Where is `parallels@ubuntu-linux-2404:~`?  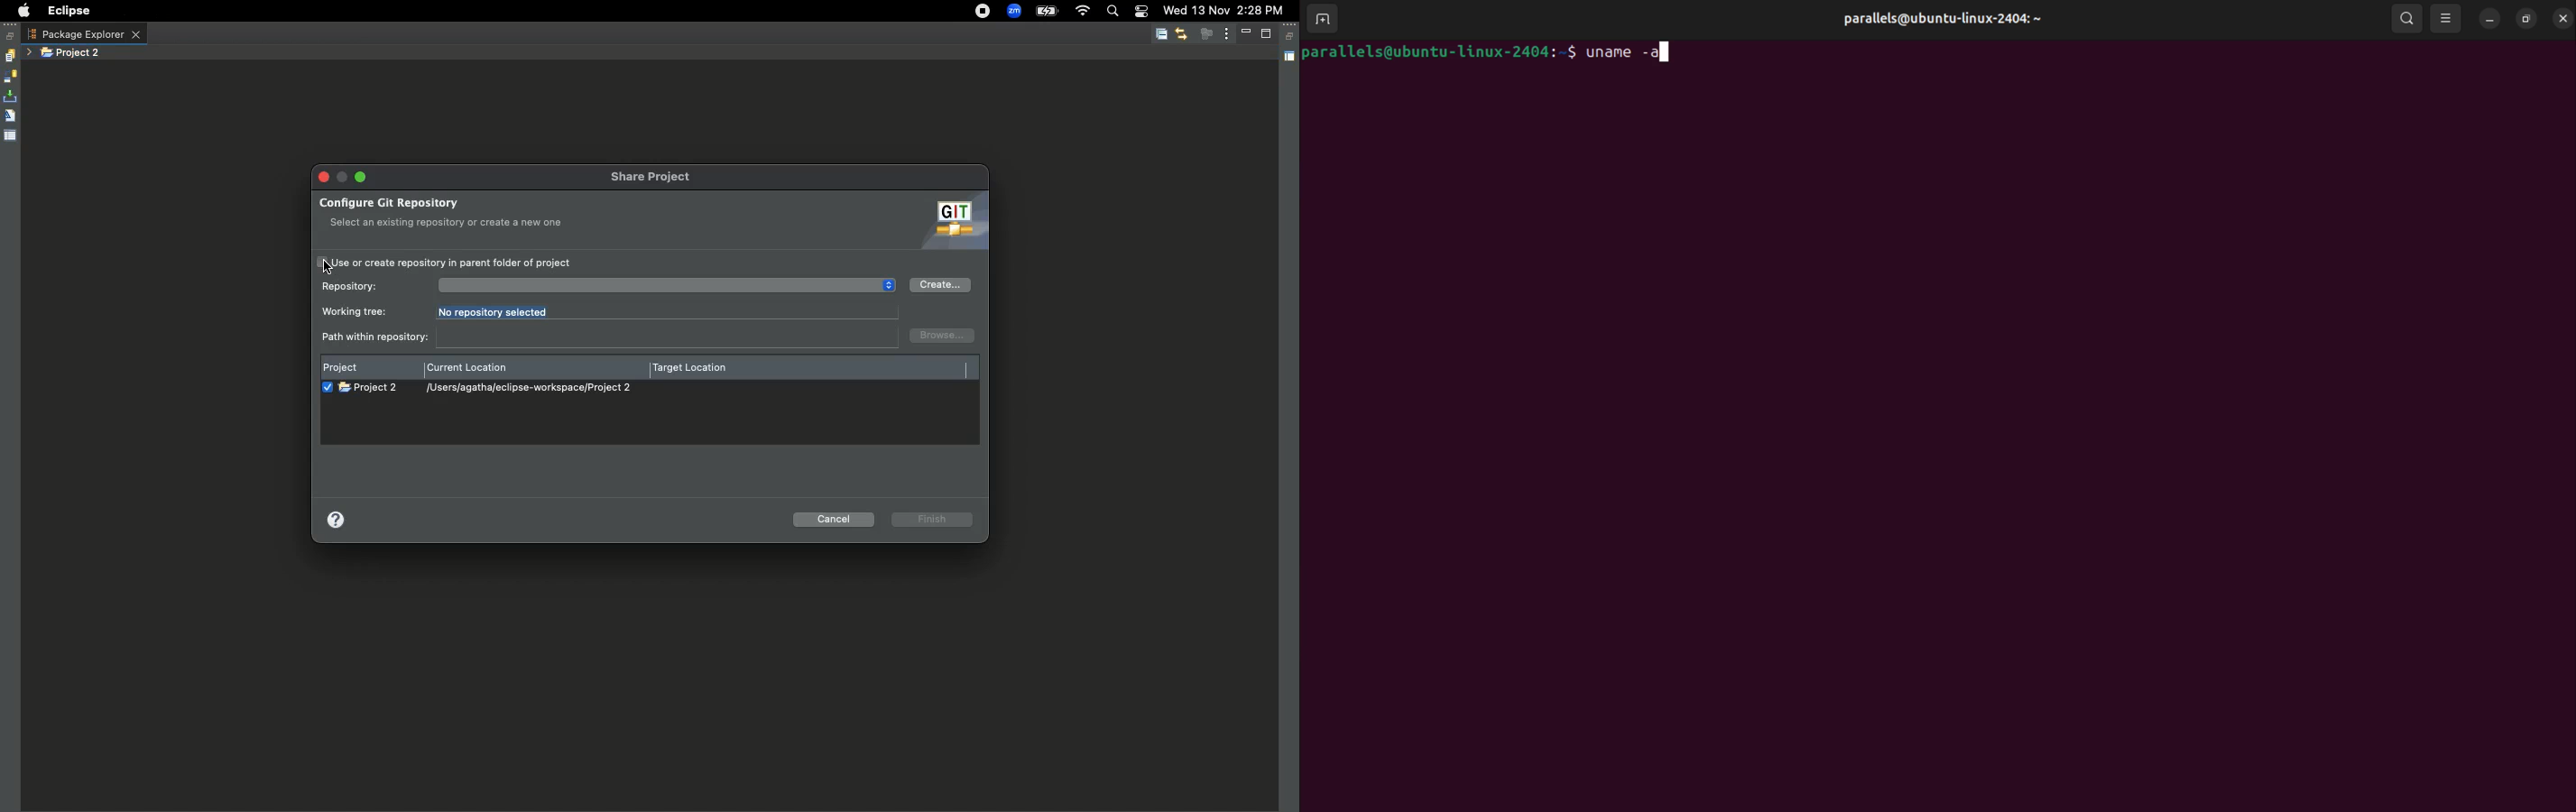
parallels@ubuntu-linux-2404:~ is located at coordinates (1941, 24).